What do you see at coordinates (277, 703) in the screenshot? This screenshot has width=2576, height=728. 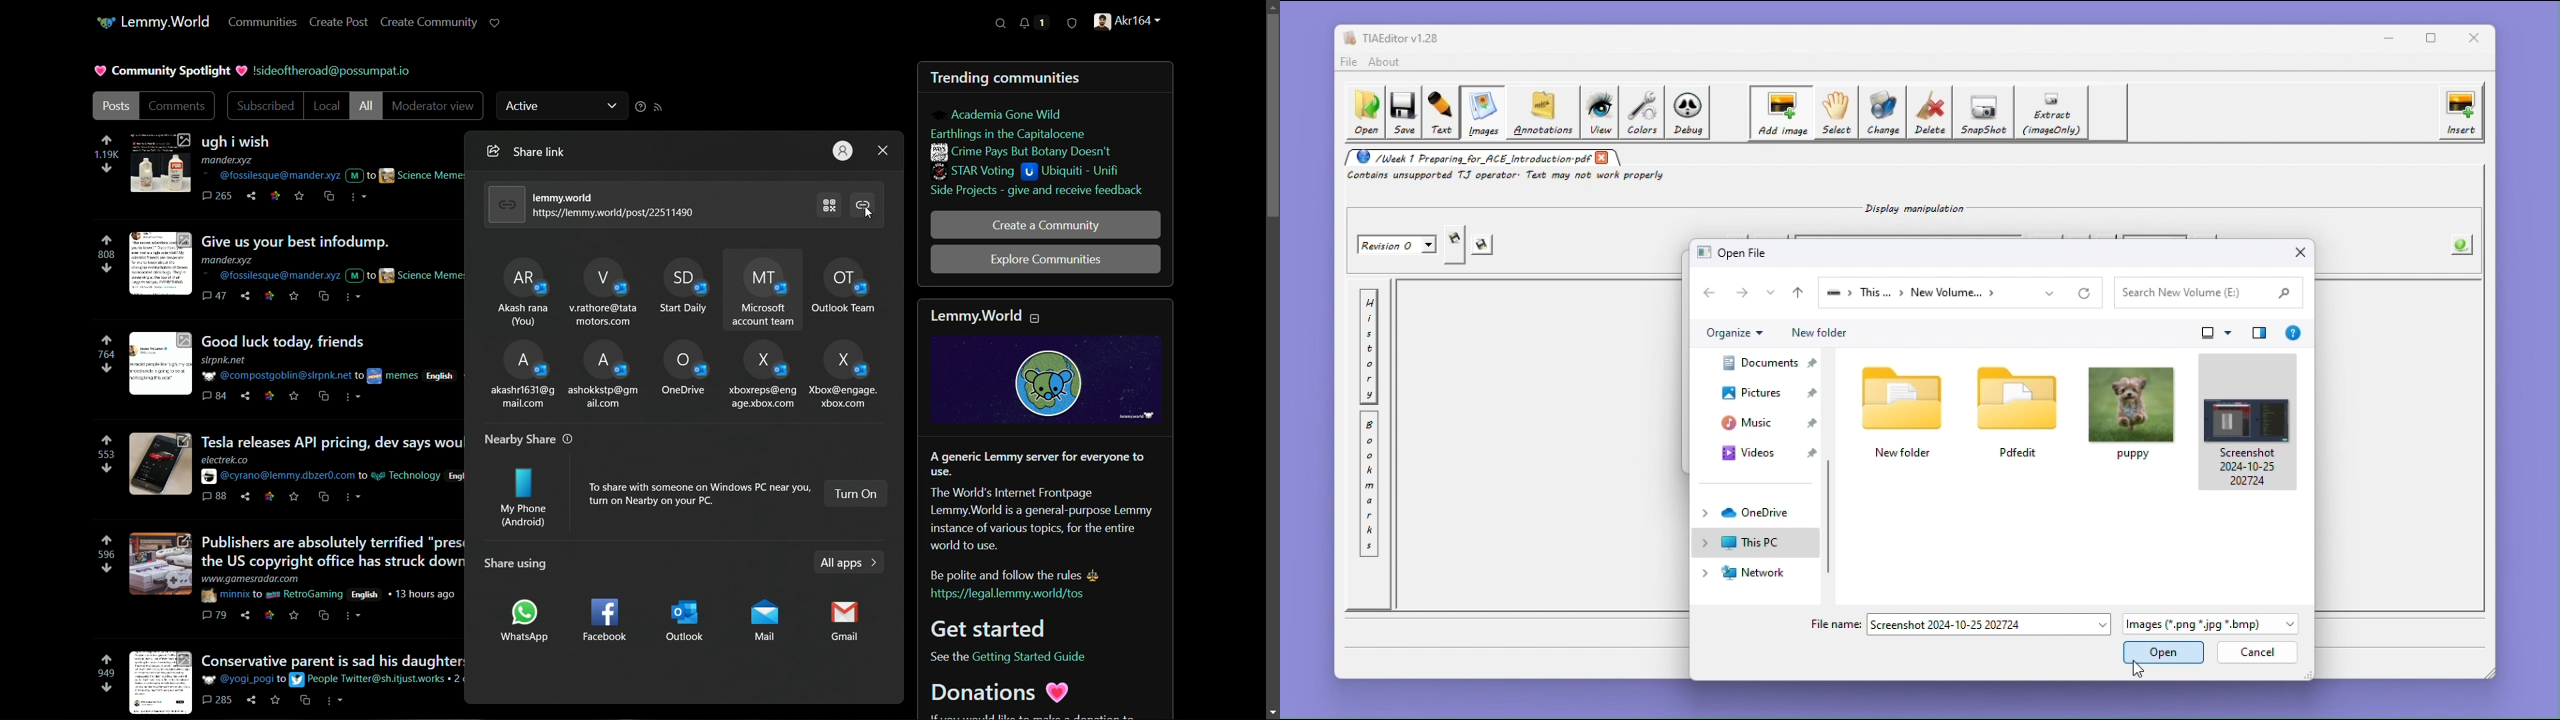 I see `save` at bounding box center [277, 703].